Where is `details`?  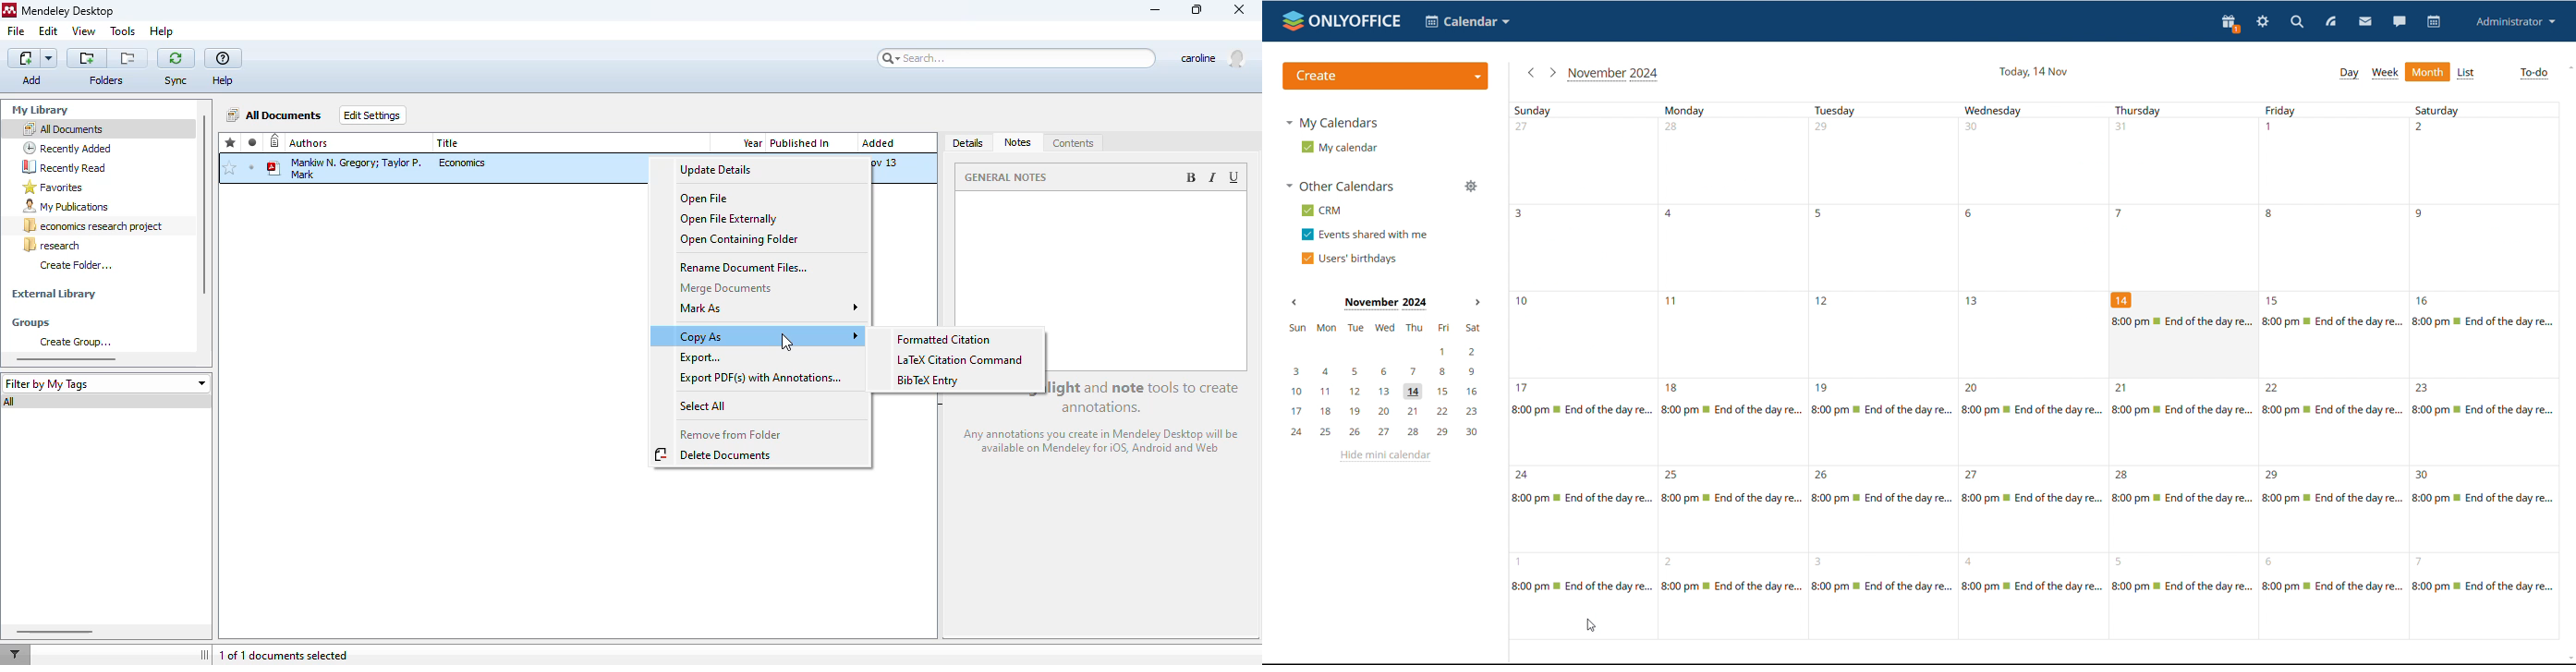 details is located at coordinates (969, 144).